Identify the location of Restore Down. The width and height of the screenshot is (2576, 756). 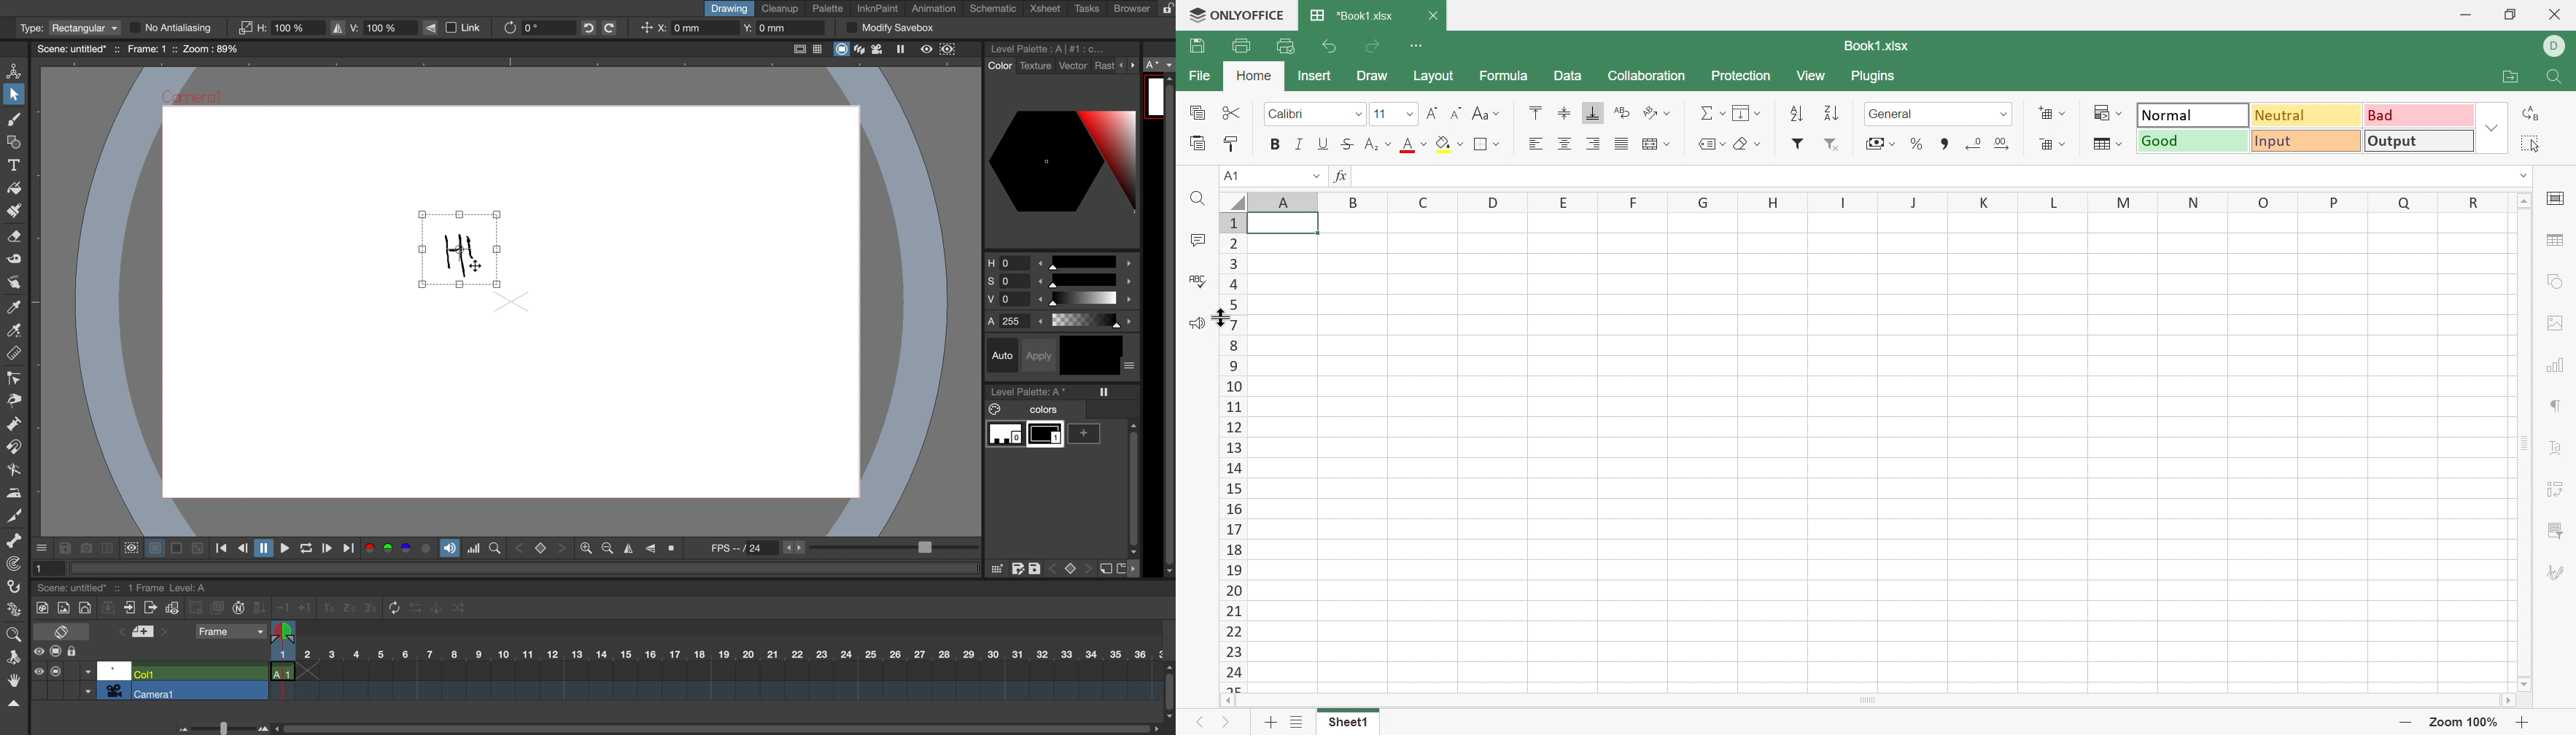
(2510, 14).